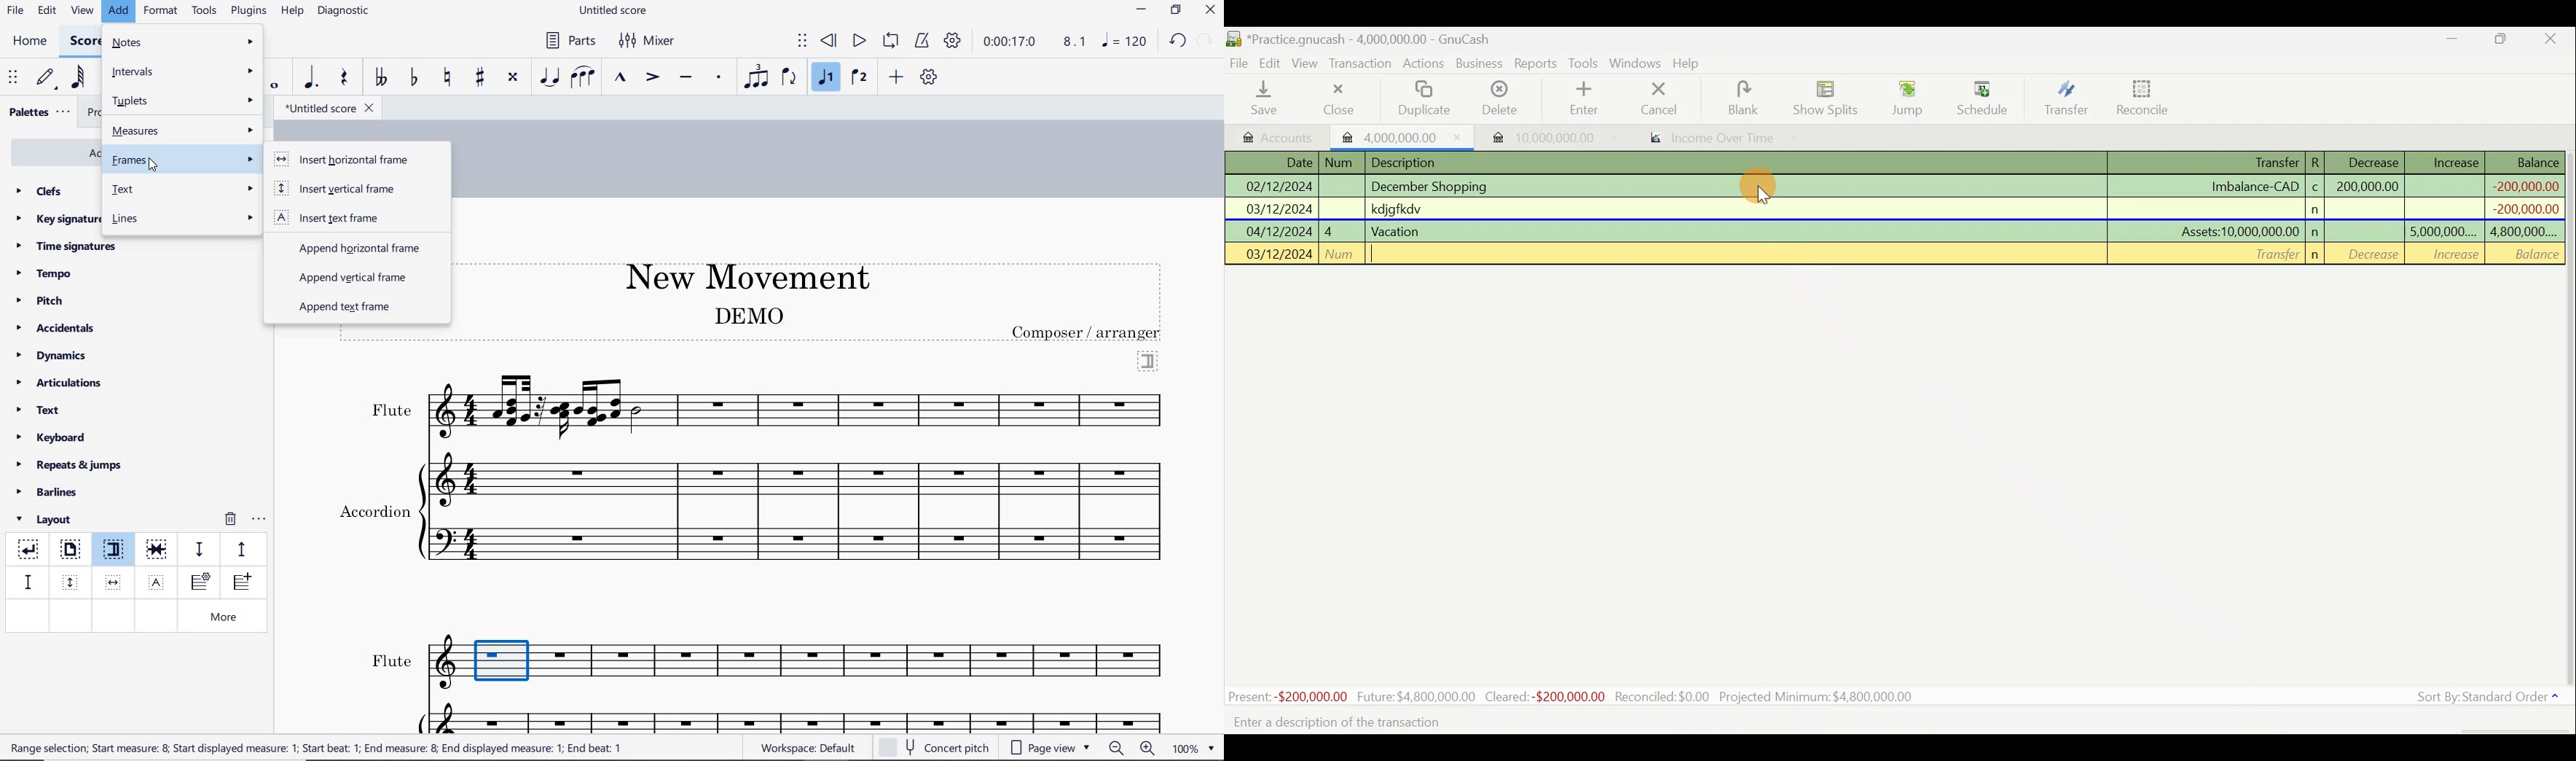  Describe the element at coordinates (830, 42) in the screenshot. I see `rewind` at that location.